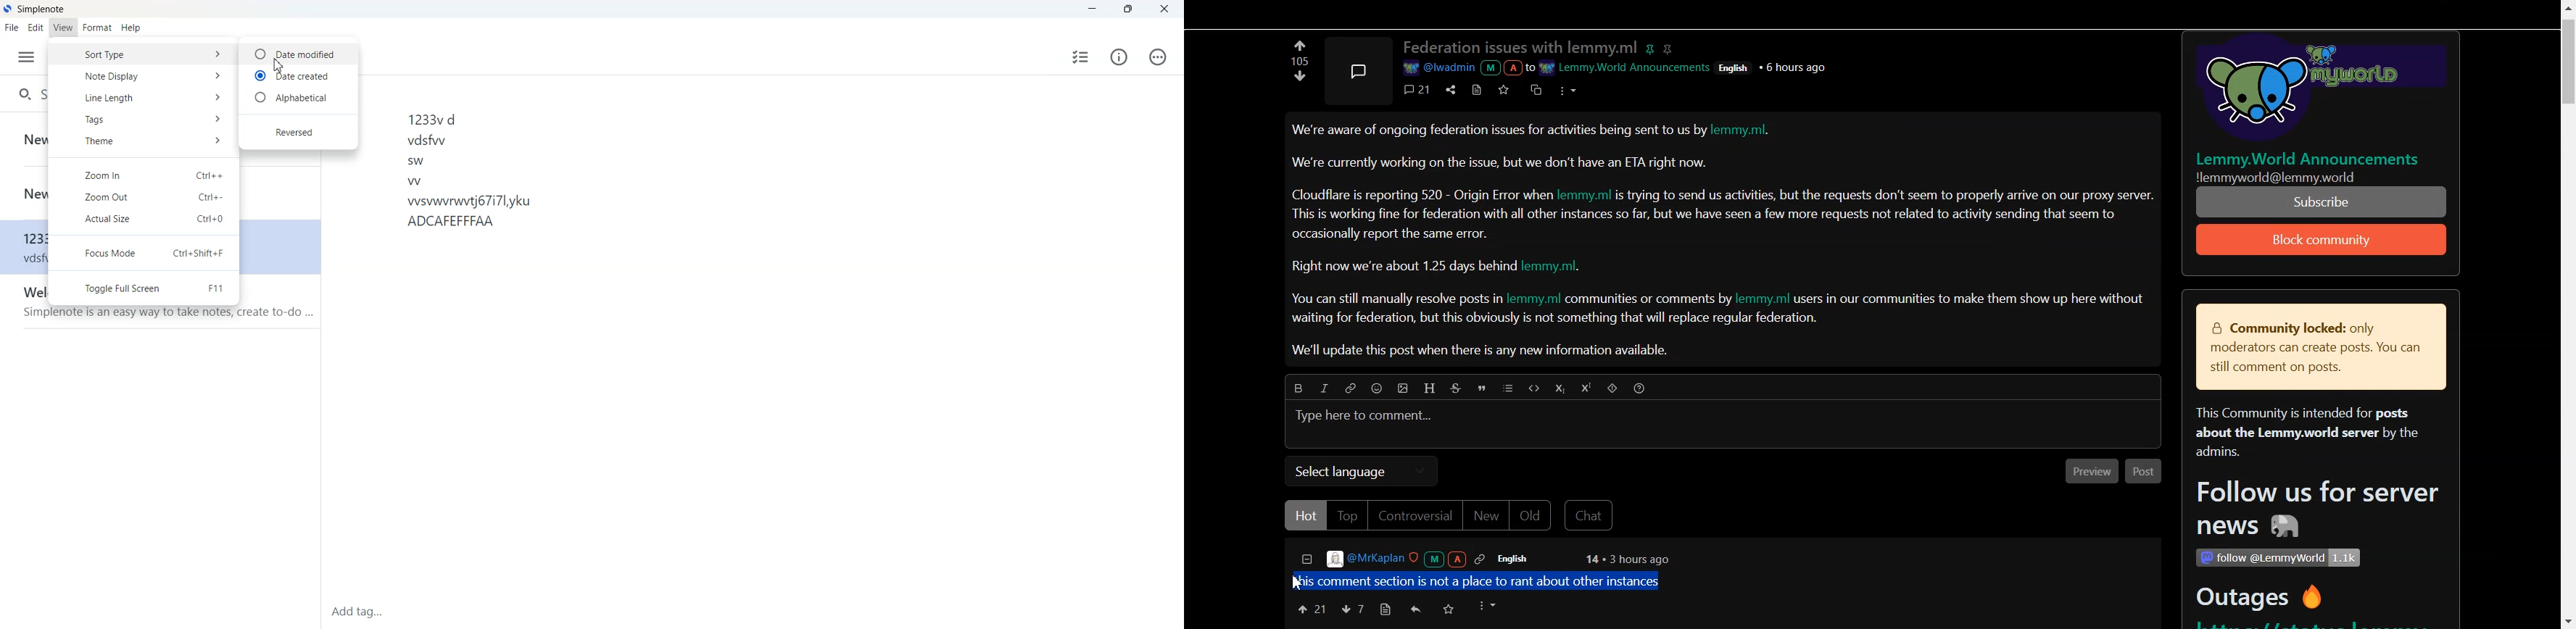  What do you see at coordinates (1501, 162) in the screenshot?
I see `We're currently working on the issue, but we don’t have an ETA right now.` at bounding box center [1501, 162].